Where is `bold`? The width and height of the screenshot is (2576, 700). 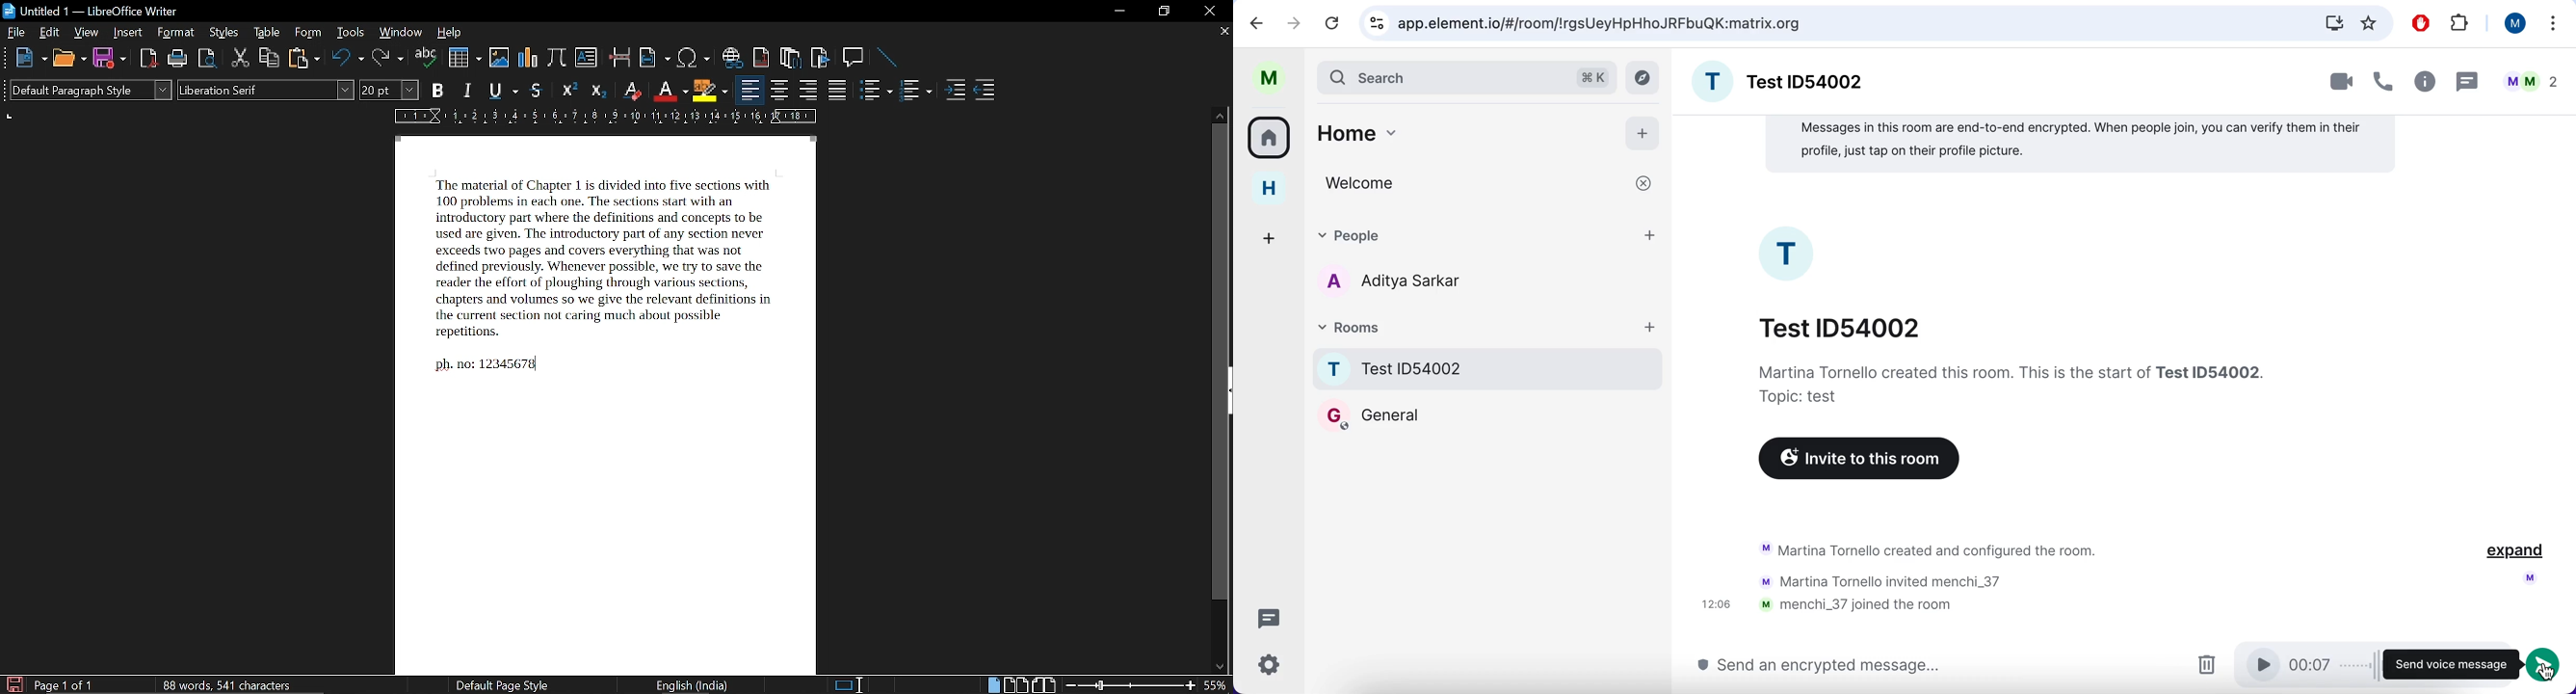 bold is located at coordinates (436, 92).